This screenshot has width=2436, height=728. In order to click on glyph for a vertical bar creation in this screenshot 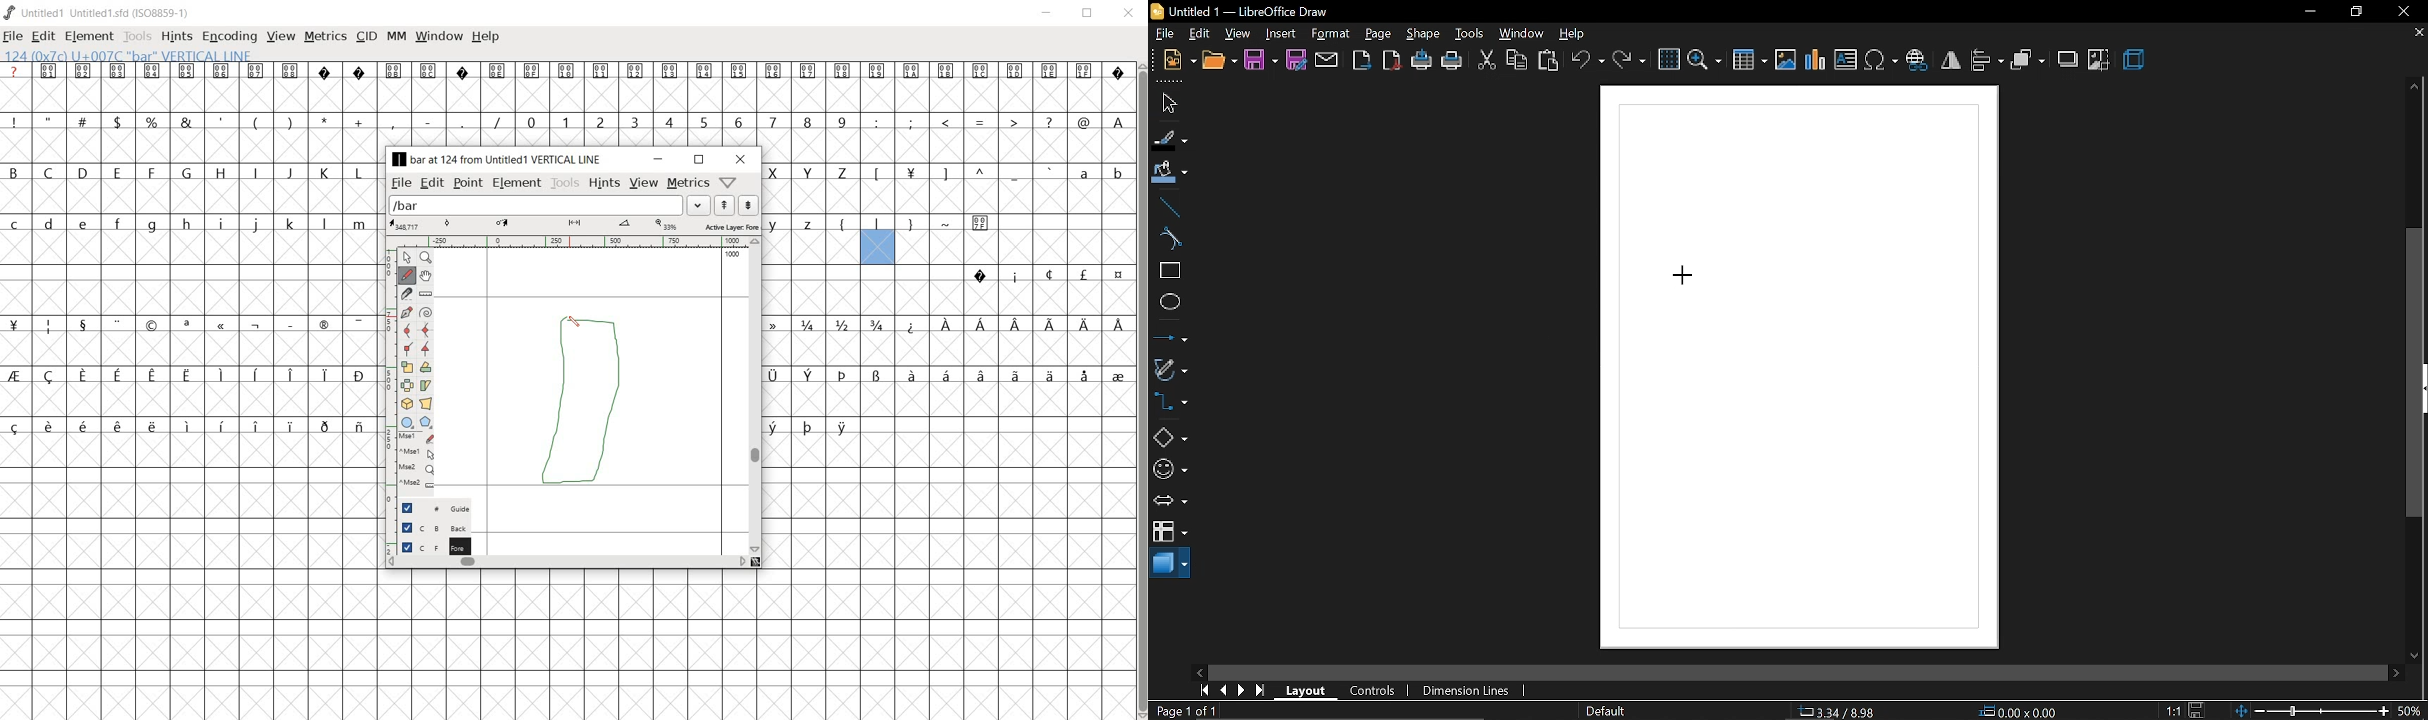, I will do `click(580, 411)`.